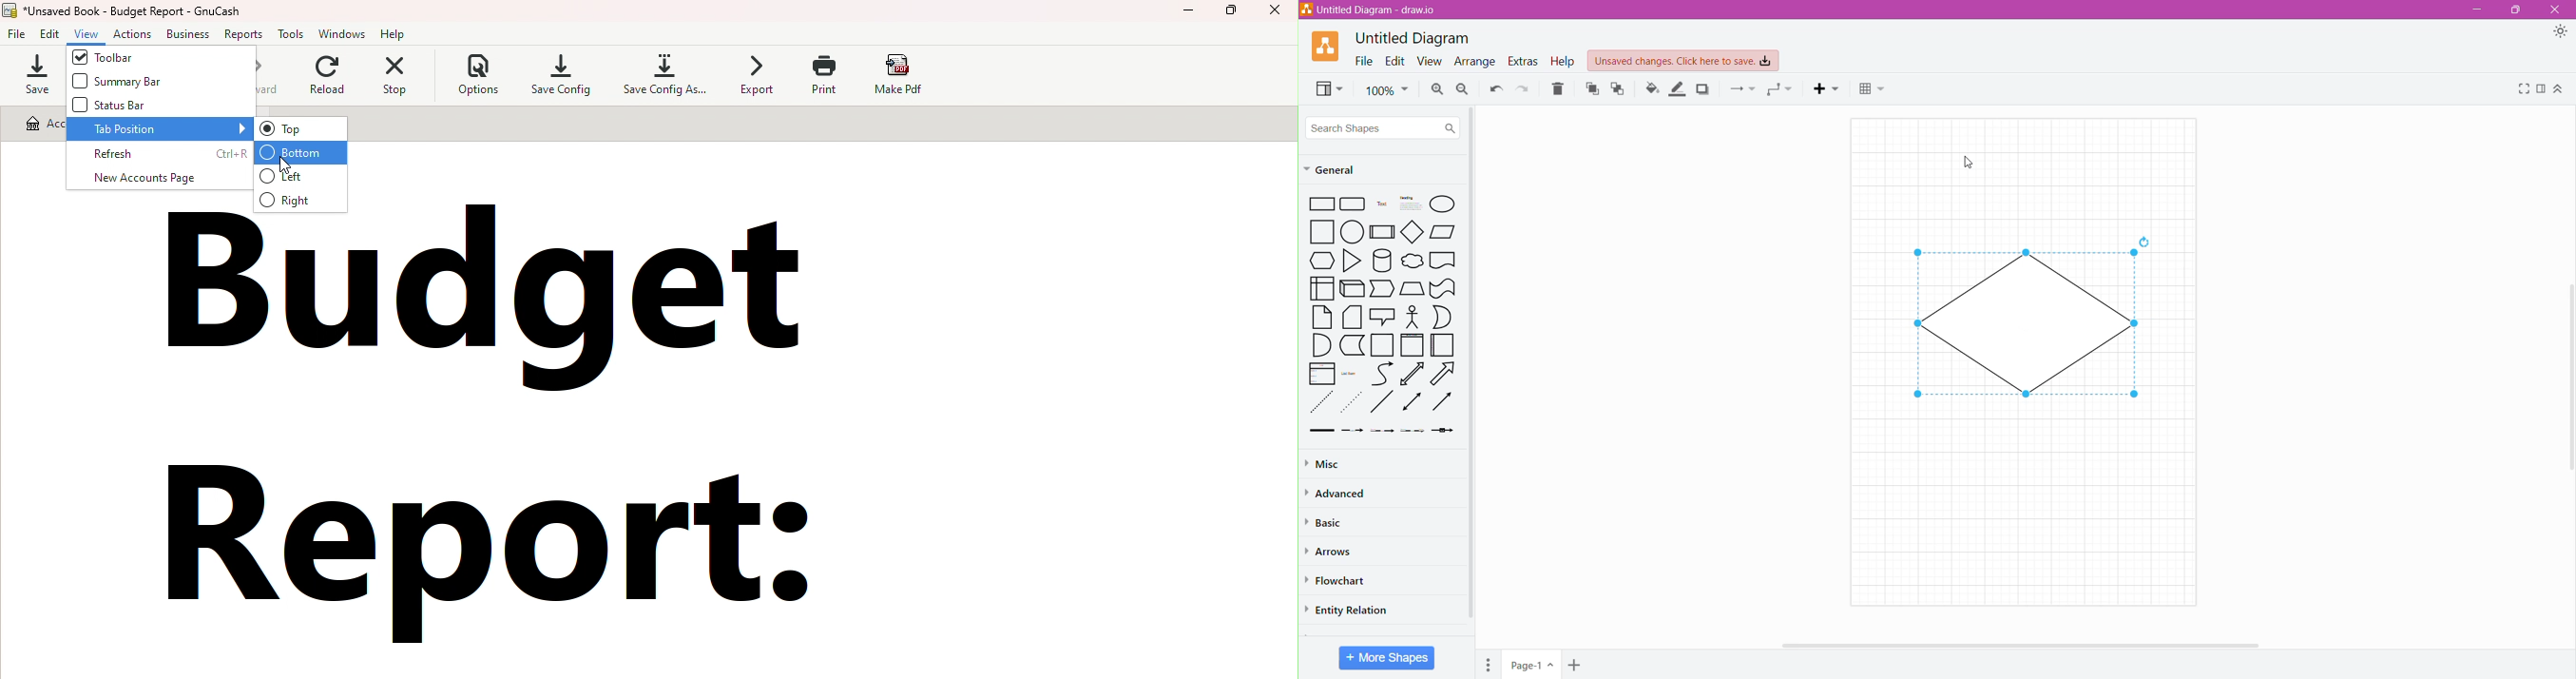 The width and height of the screenshot is (2576, 700). I want to click on Export, so click(754, 76).